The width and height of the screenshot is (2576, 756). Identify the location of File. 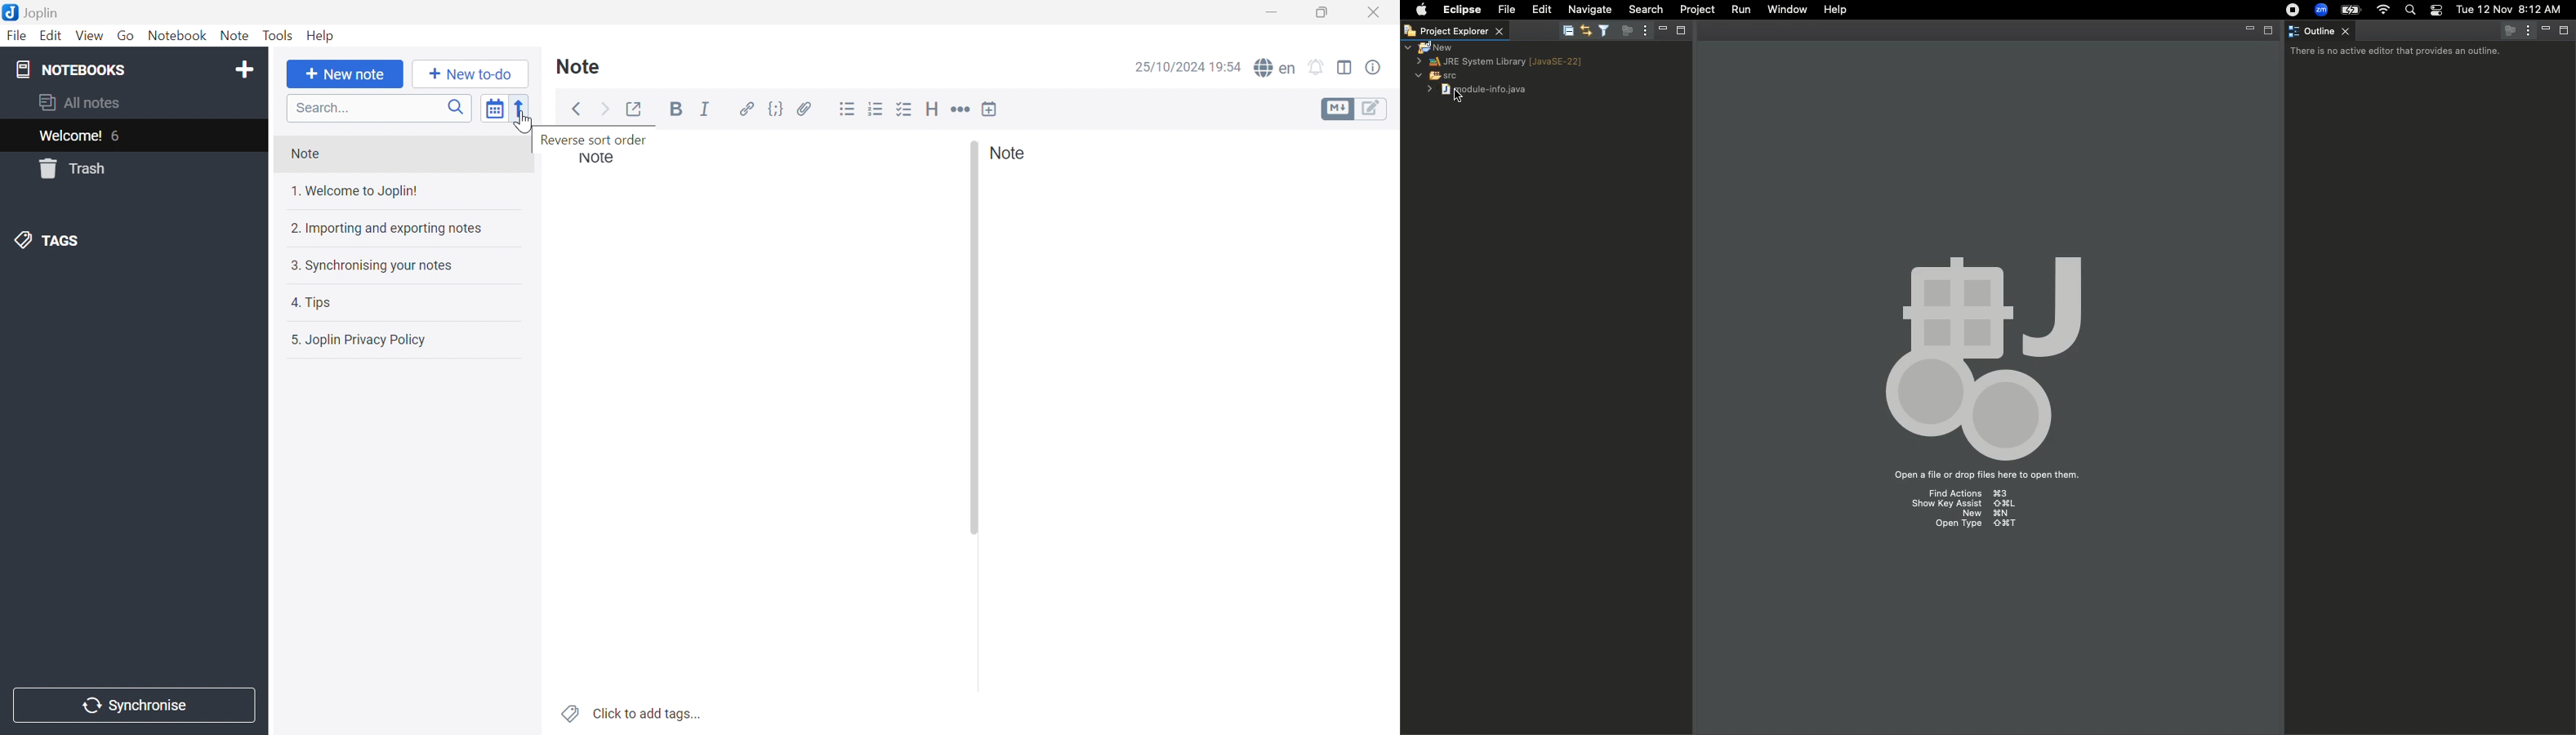
(16, 37).